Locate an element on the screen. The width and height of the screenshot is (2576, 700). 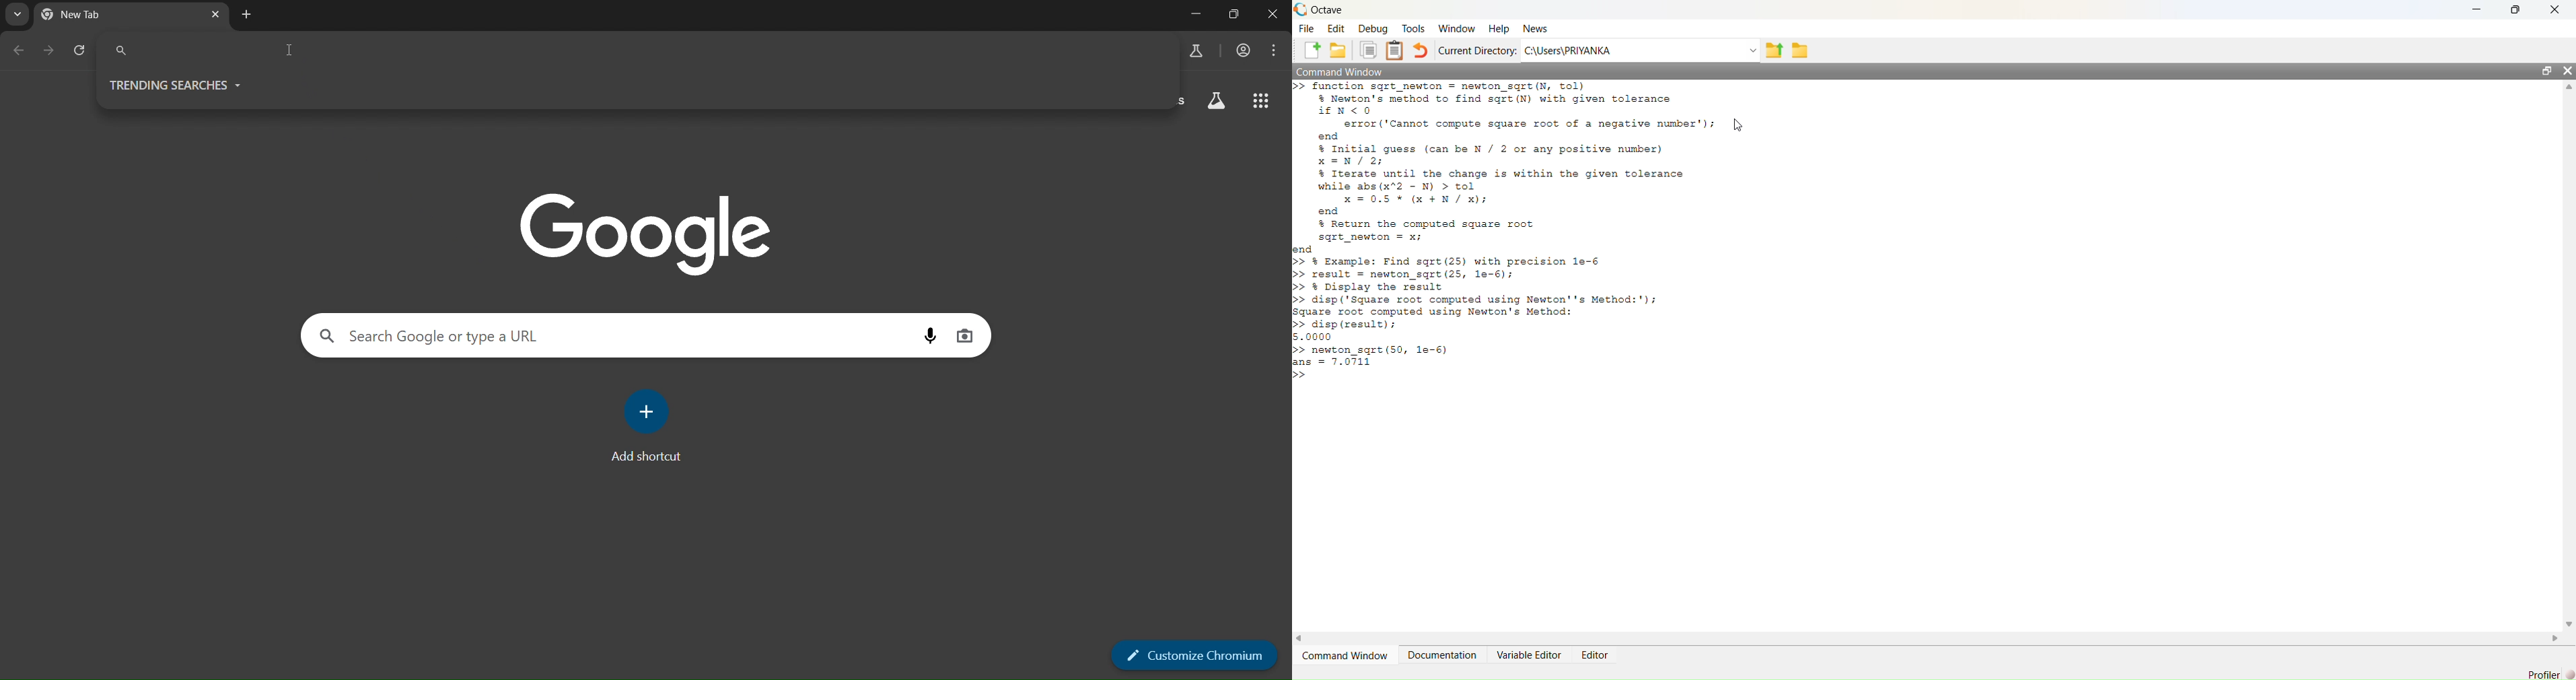
Paste is located at coordinates (1396, 50).